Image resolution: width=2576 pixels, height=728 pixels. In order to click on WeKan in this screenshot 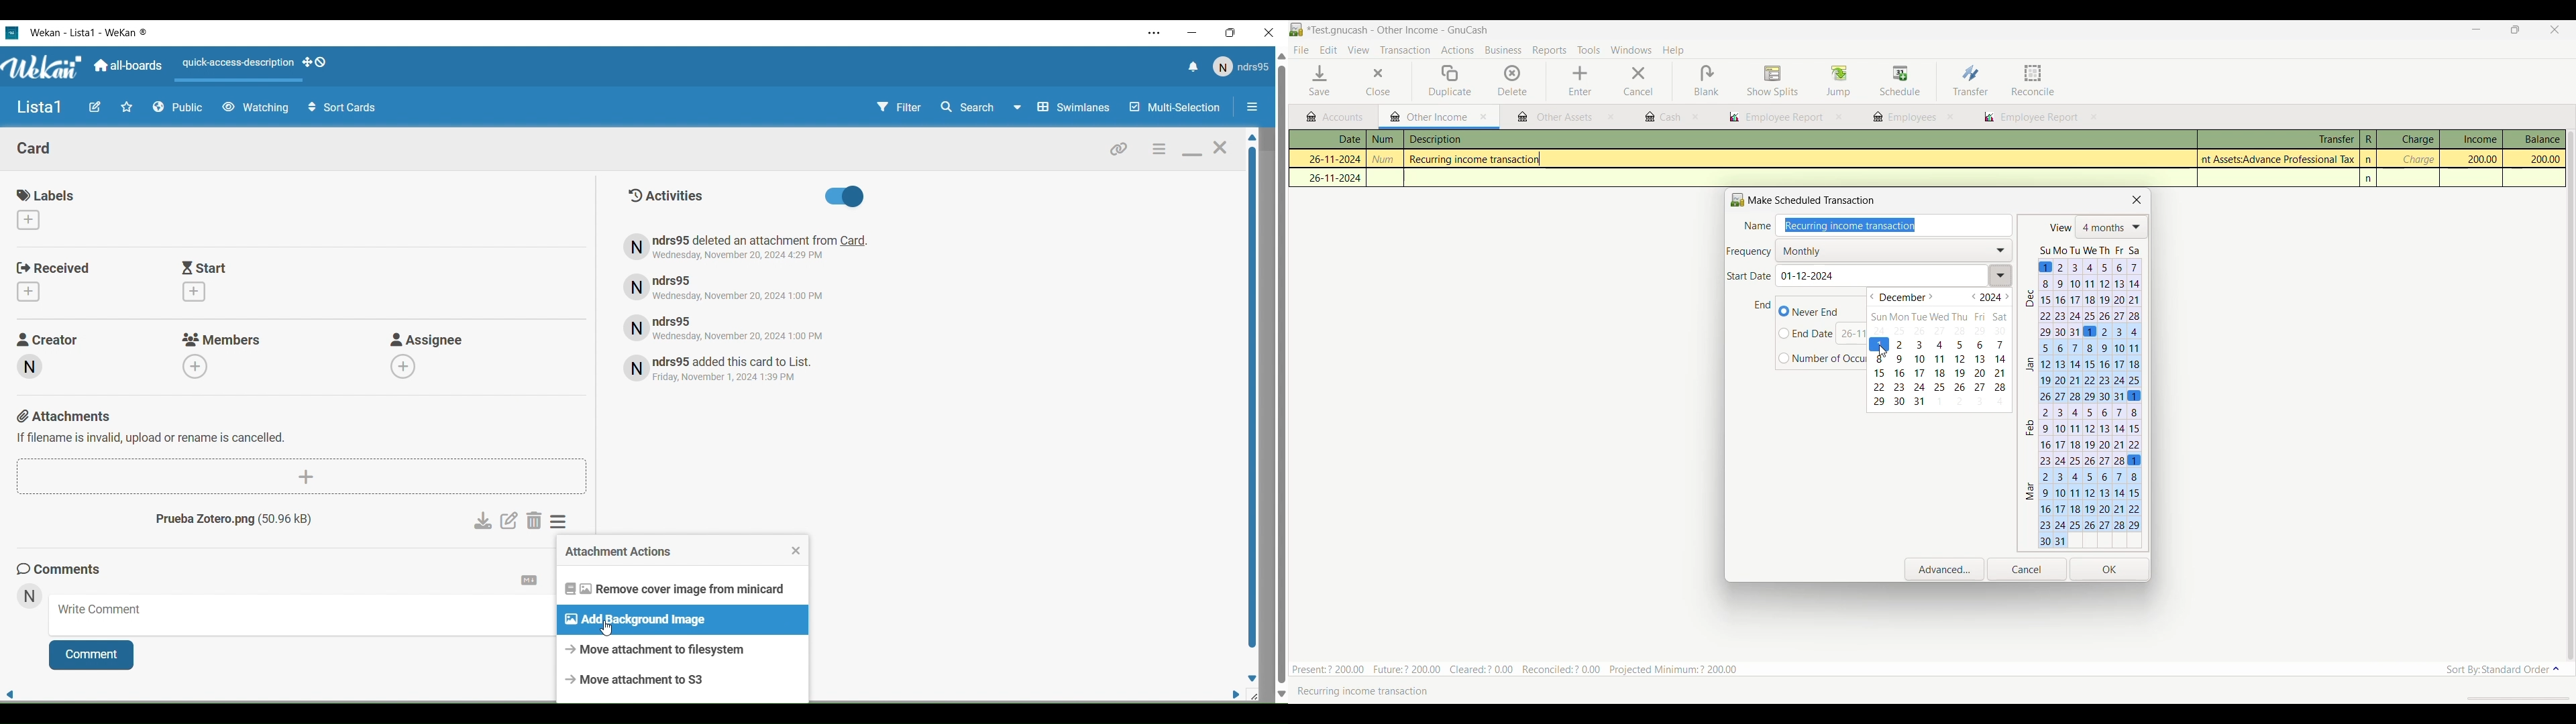, I will do `click(43, 67)`.